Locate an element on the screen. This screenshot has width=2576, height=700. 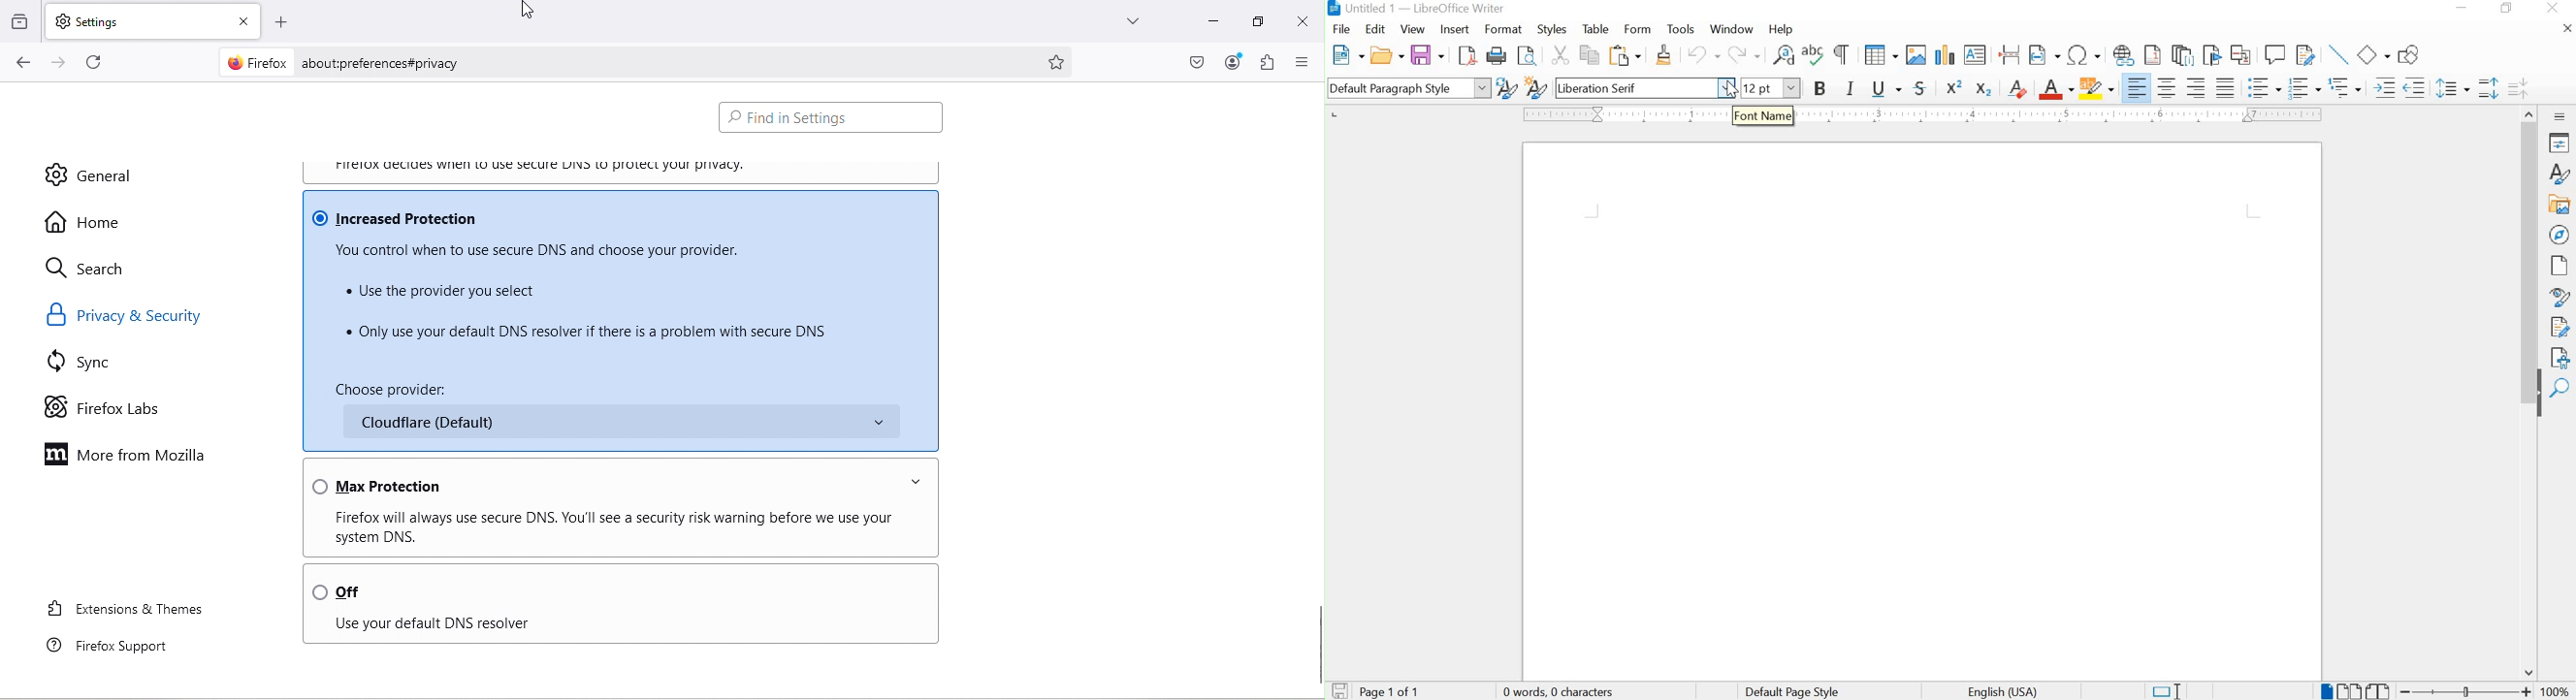
OPEN is located at coordinates (1386, 55).